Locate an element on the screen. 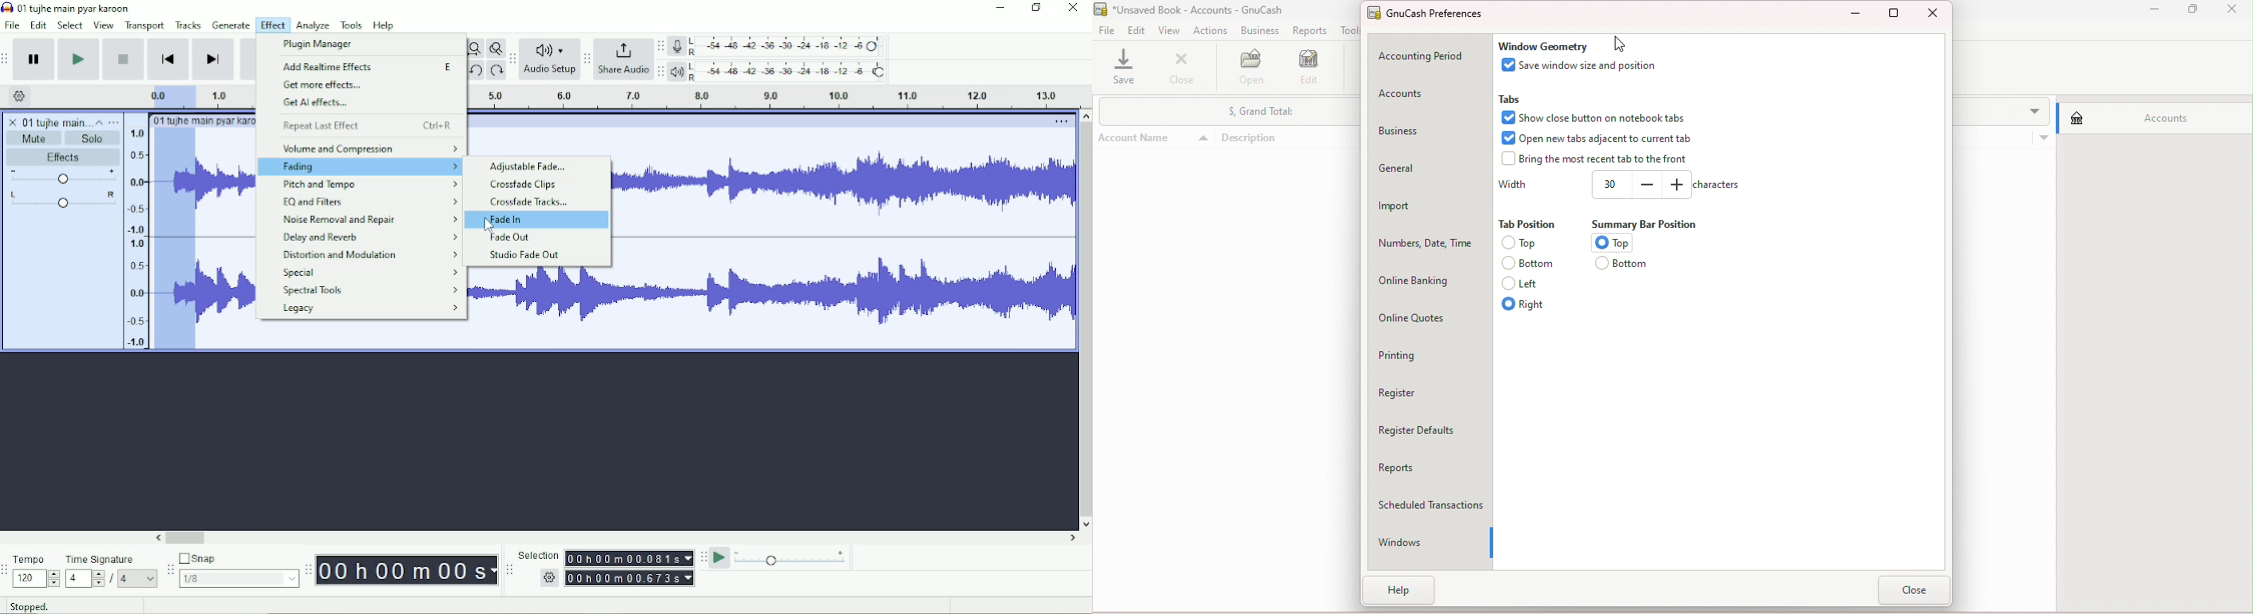 The image size is (2268, 616). 01 tujhe main is located at coordinates (56, 123).